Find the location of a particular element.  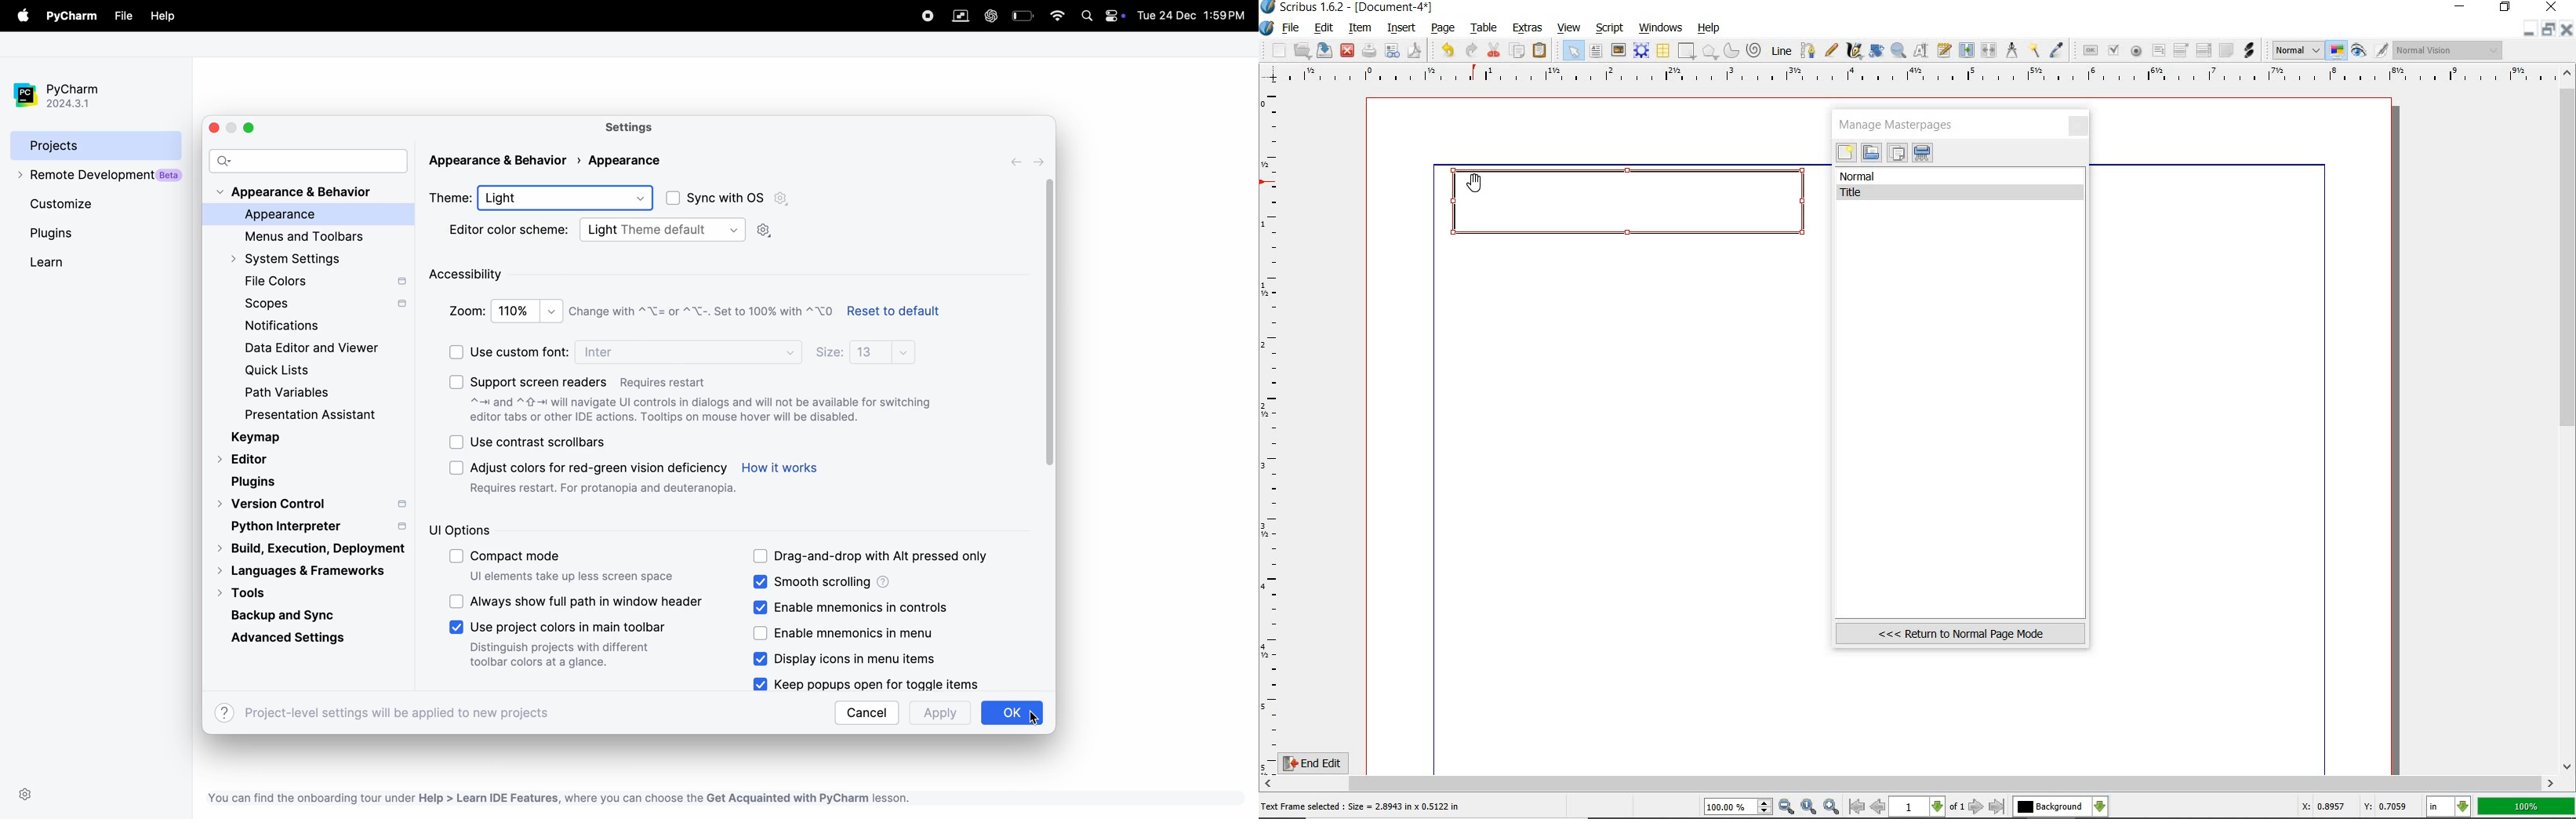

Normal is located at coordinates (2296, 50).